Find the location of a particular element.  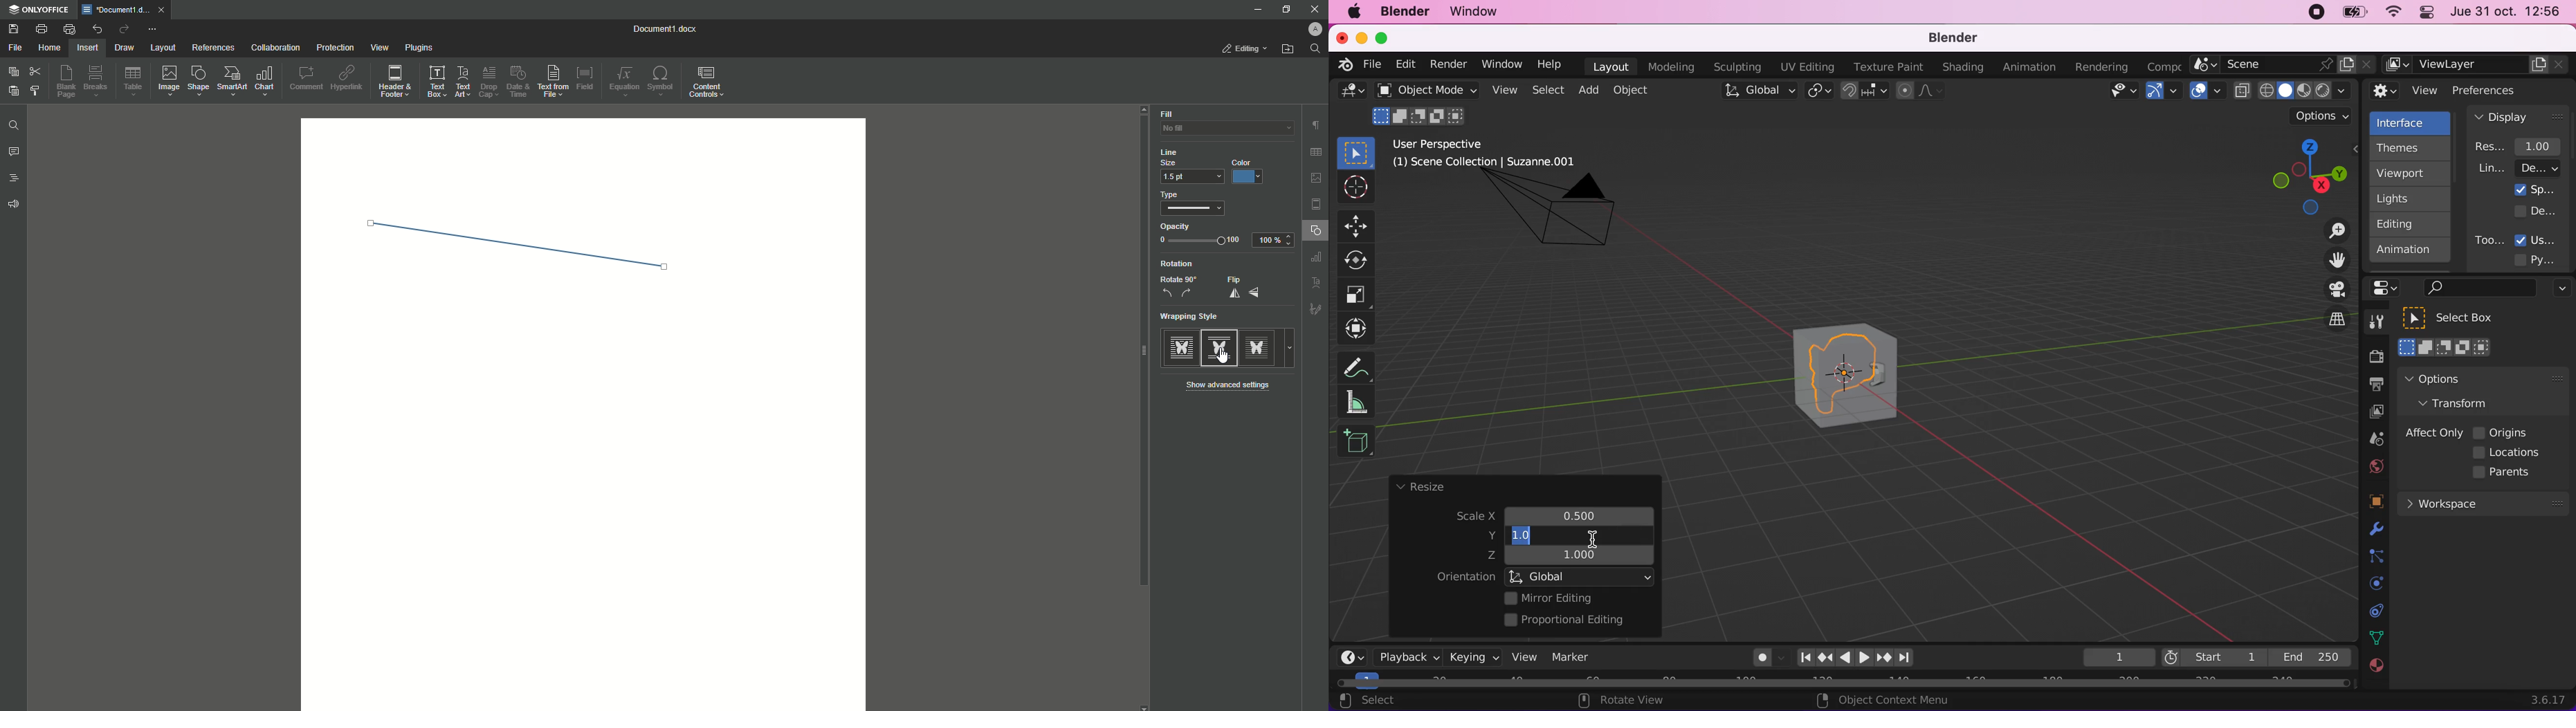

Table is located at coordinates (134, 84).